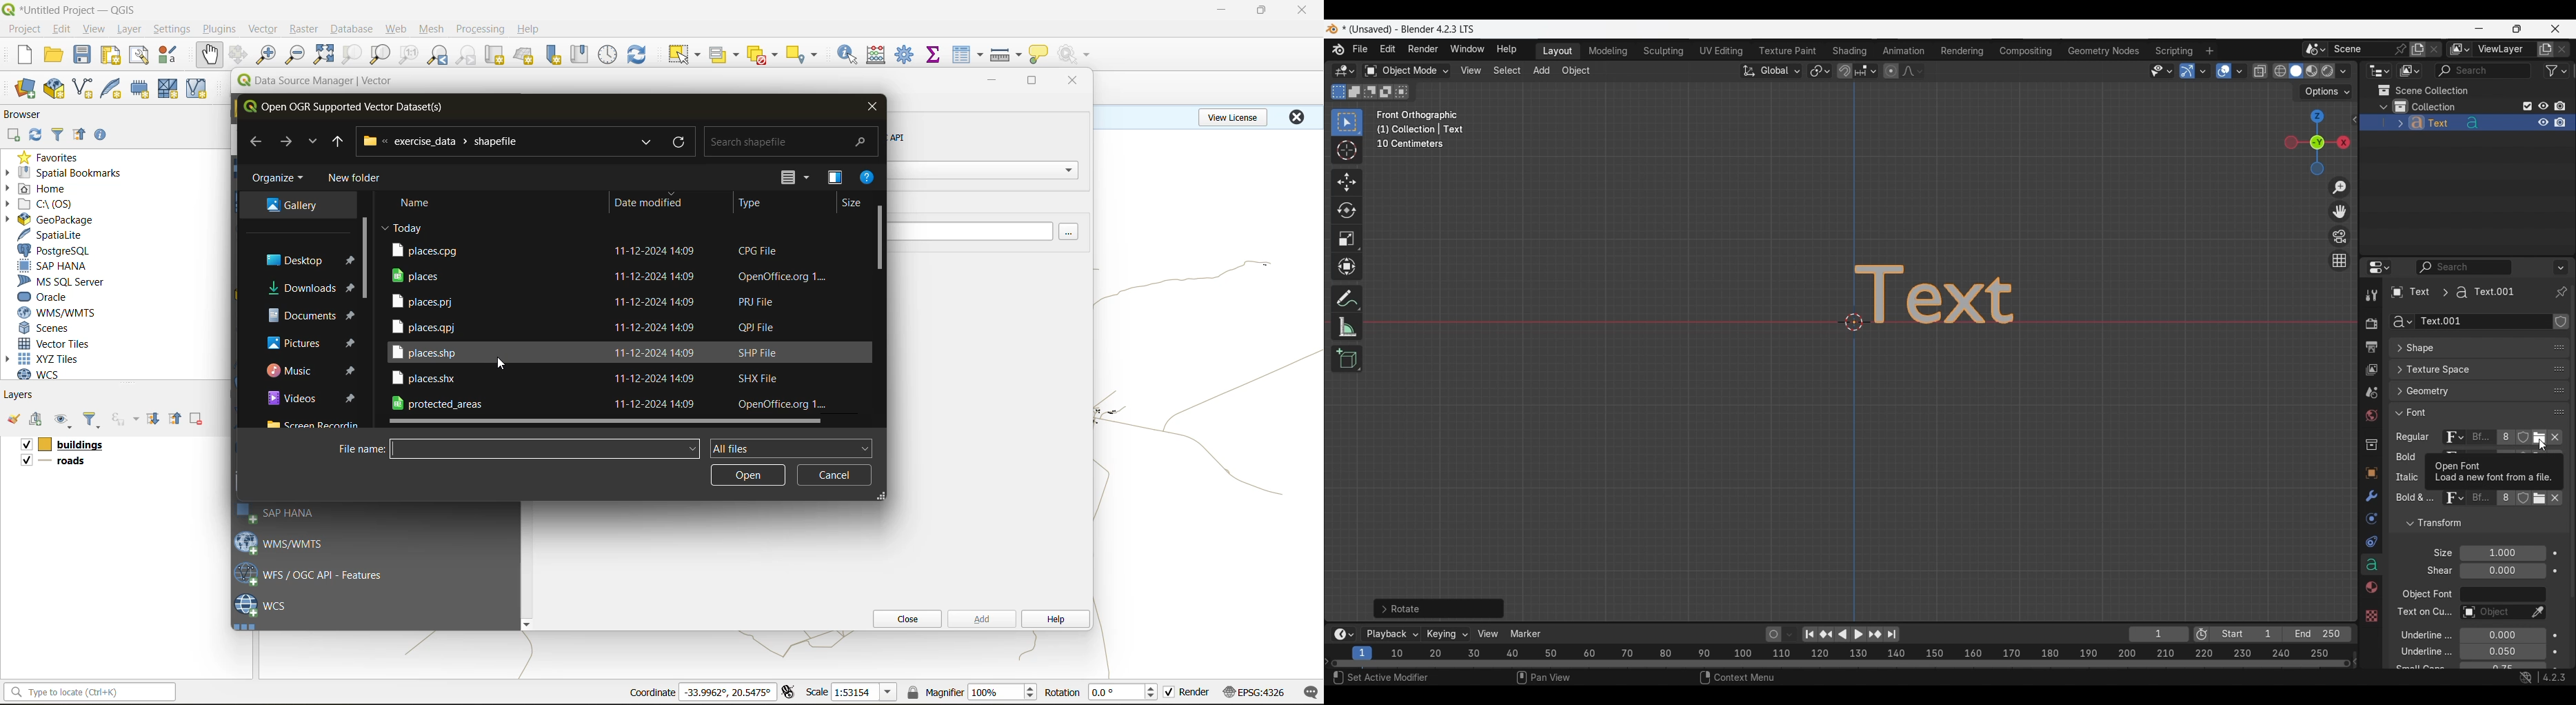 This screenshot has height=728, width=2576. Describe the element at coordinates (88, 691) in the screenshot. I see `status bar` at that location.